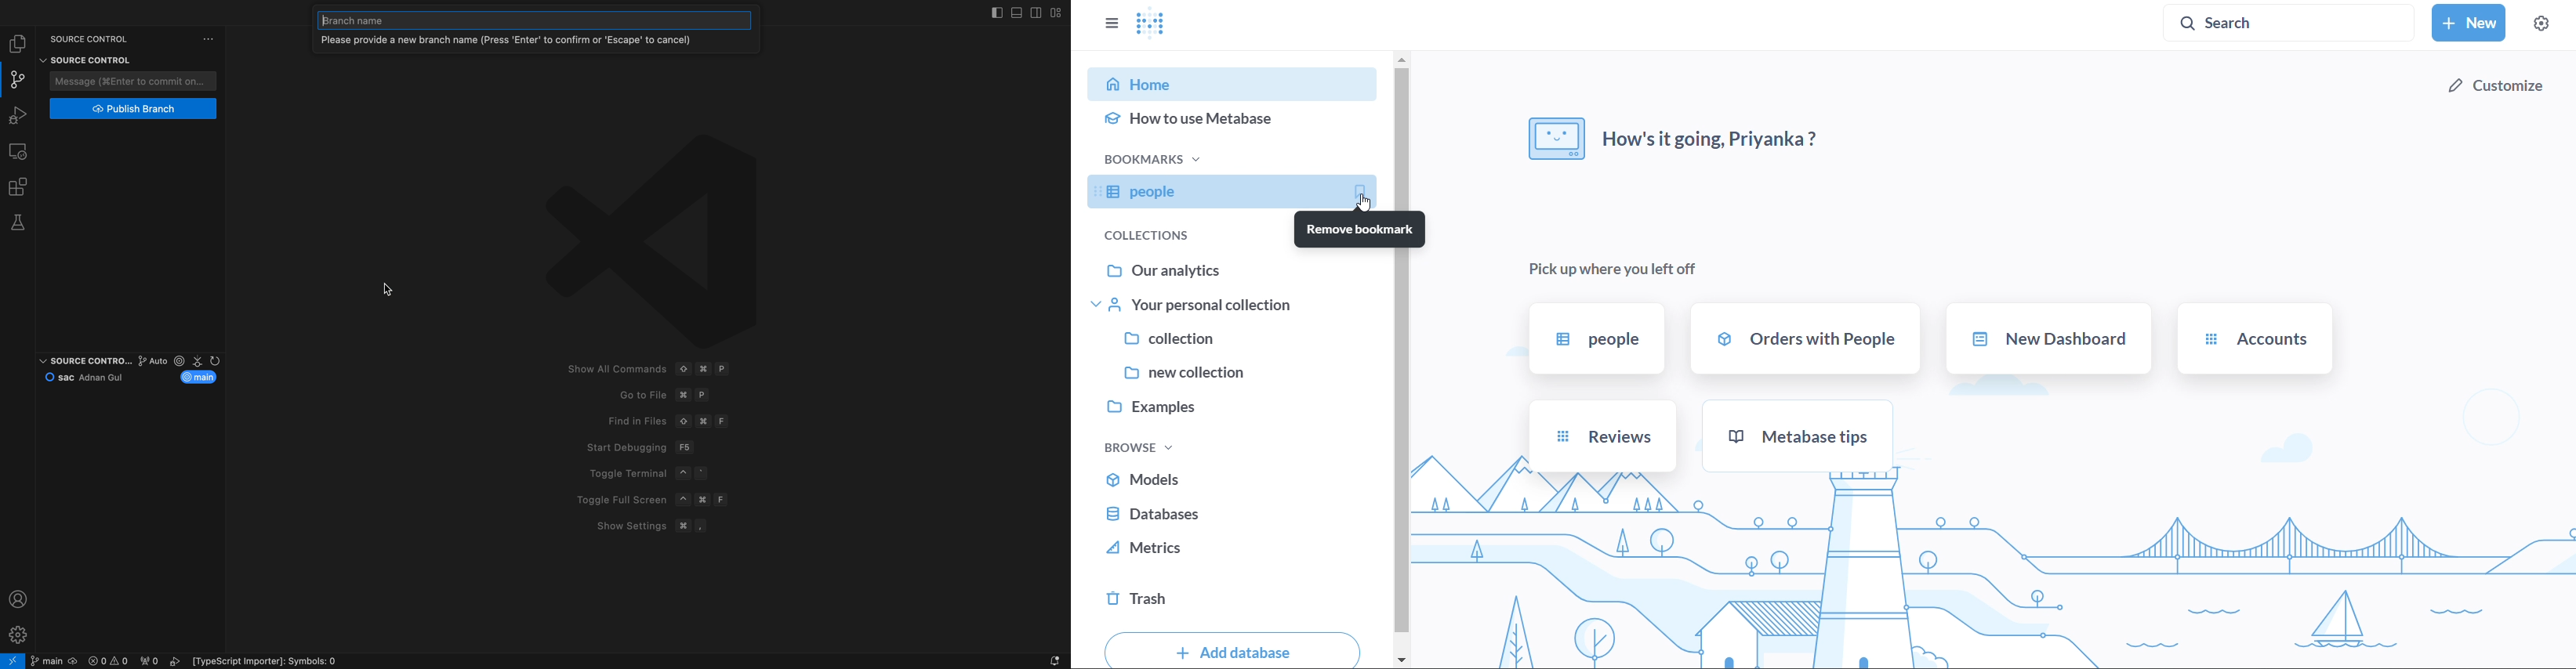  I want to click on tour personal collection, so click(1232, 309).